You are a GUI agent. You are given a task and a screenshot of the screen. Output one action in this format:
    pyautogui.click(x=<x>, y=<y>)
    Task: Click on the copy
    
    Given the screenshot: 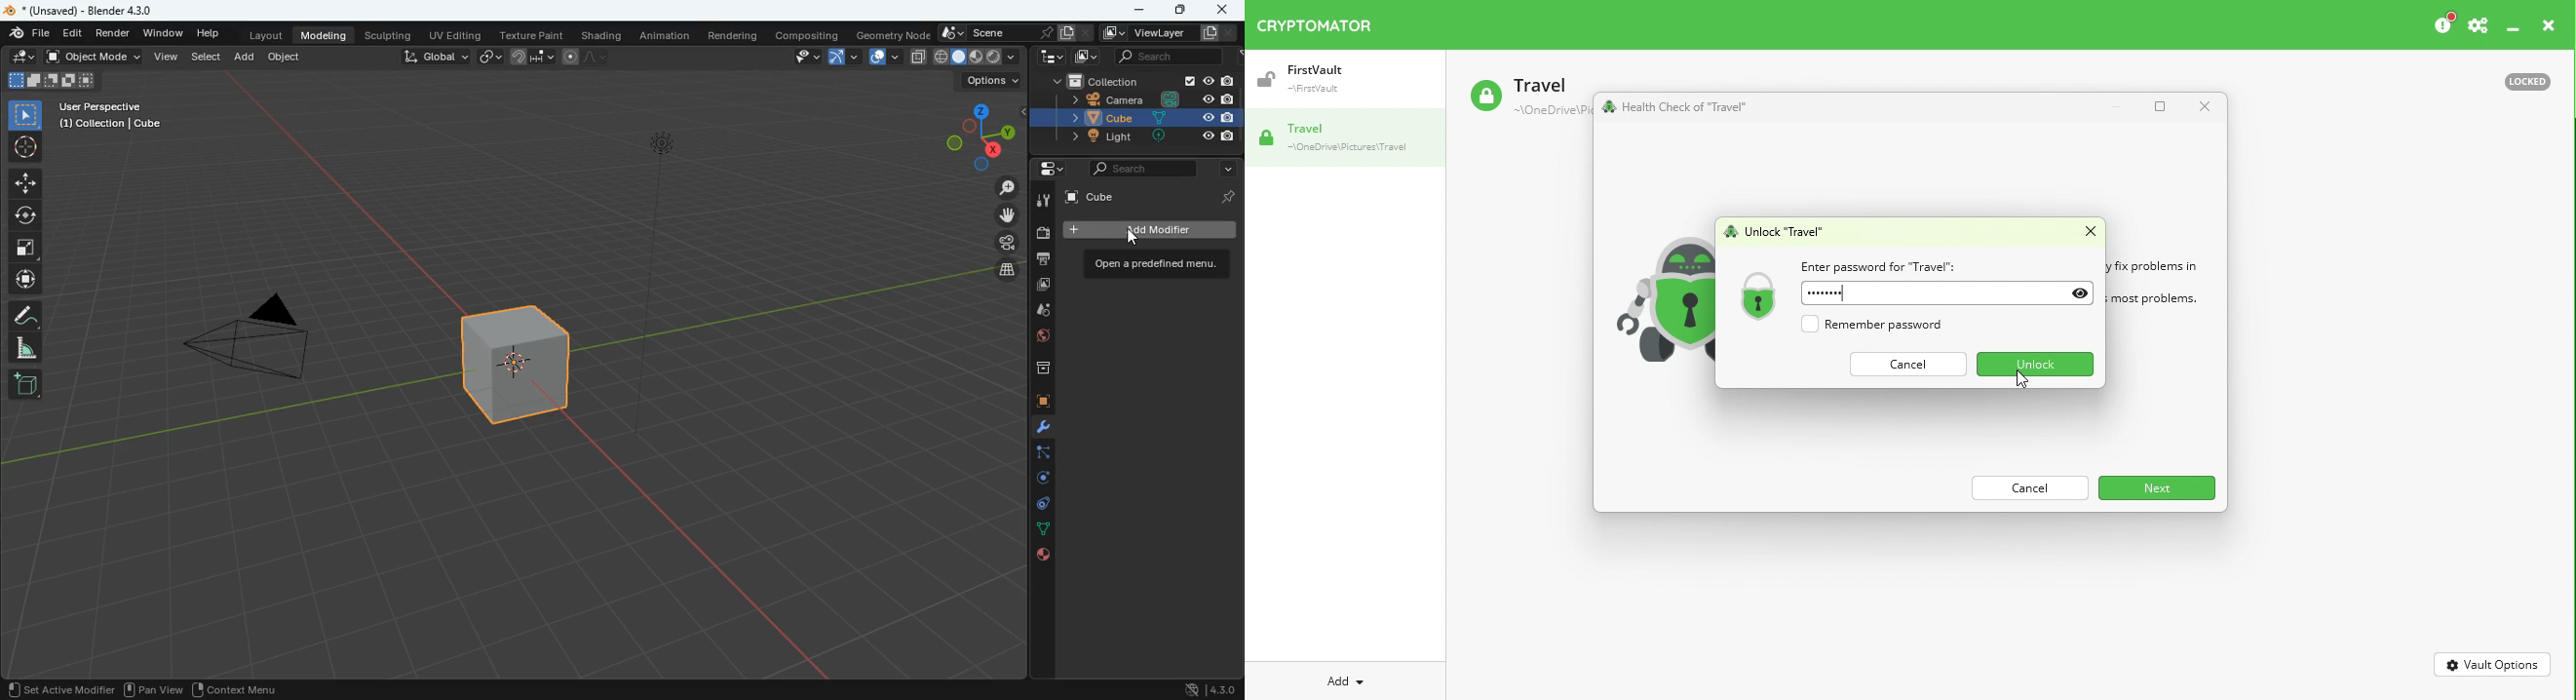 What is the action you would take?
    pyautogui.click(x=917, y=56)
    